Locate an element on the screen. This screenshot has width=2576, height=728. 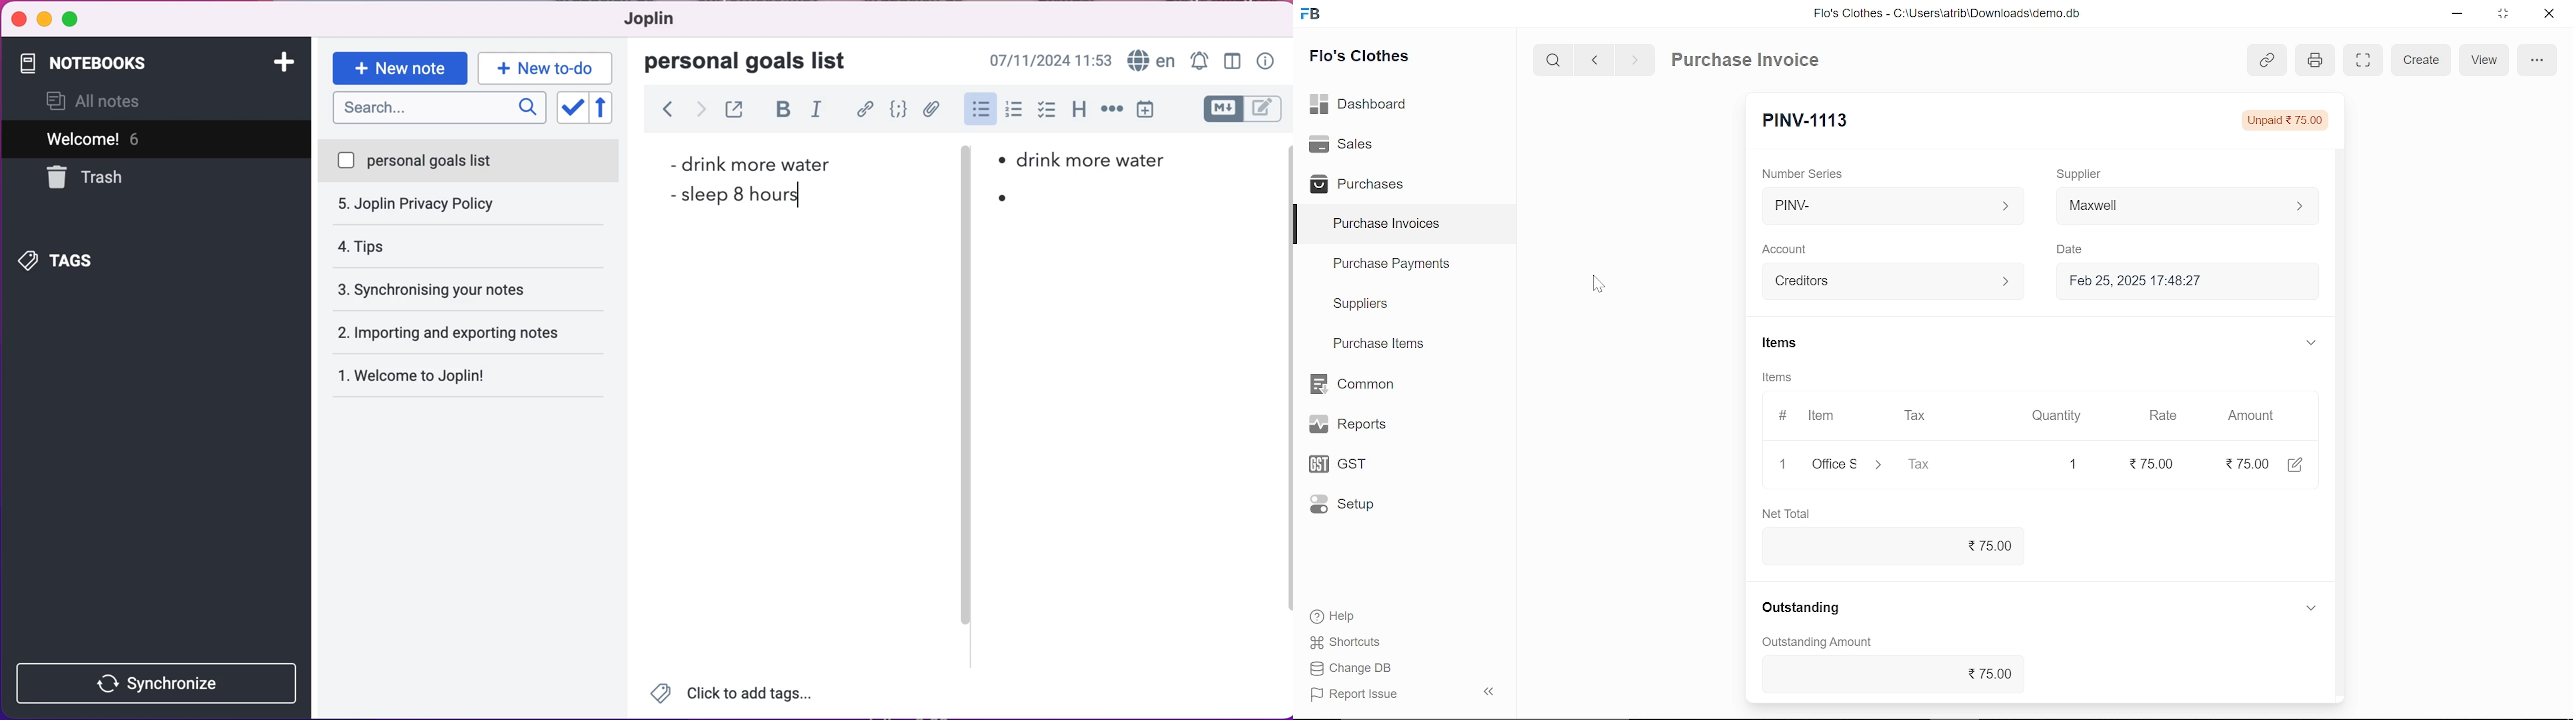
Outstanding is located at coordinates (1799, 609).